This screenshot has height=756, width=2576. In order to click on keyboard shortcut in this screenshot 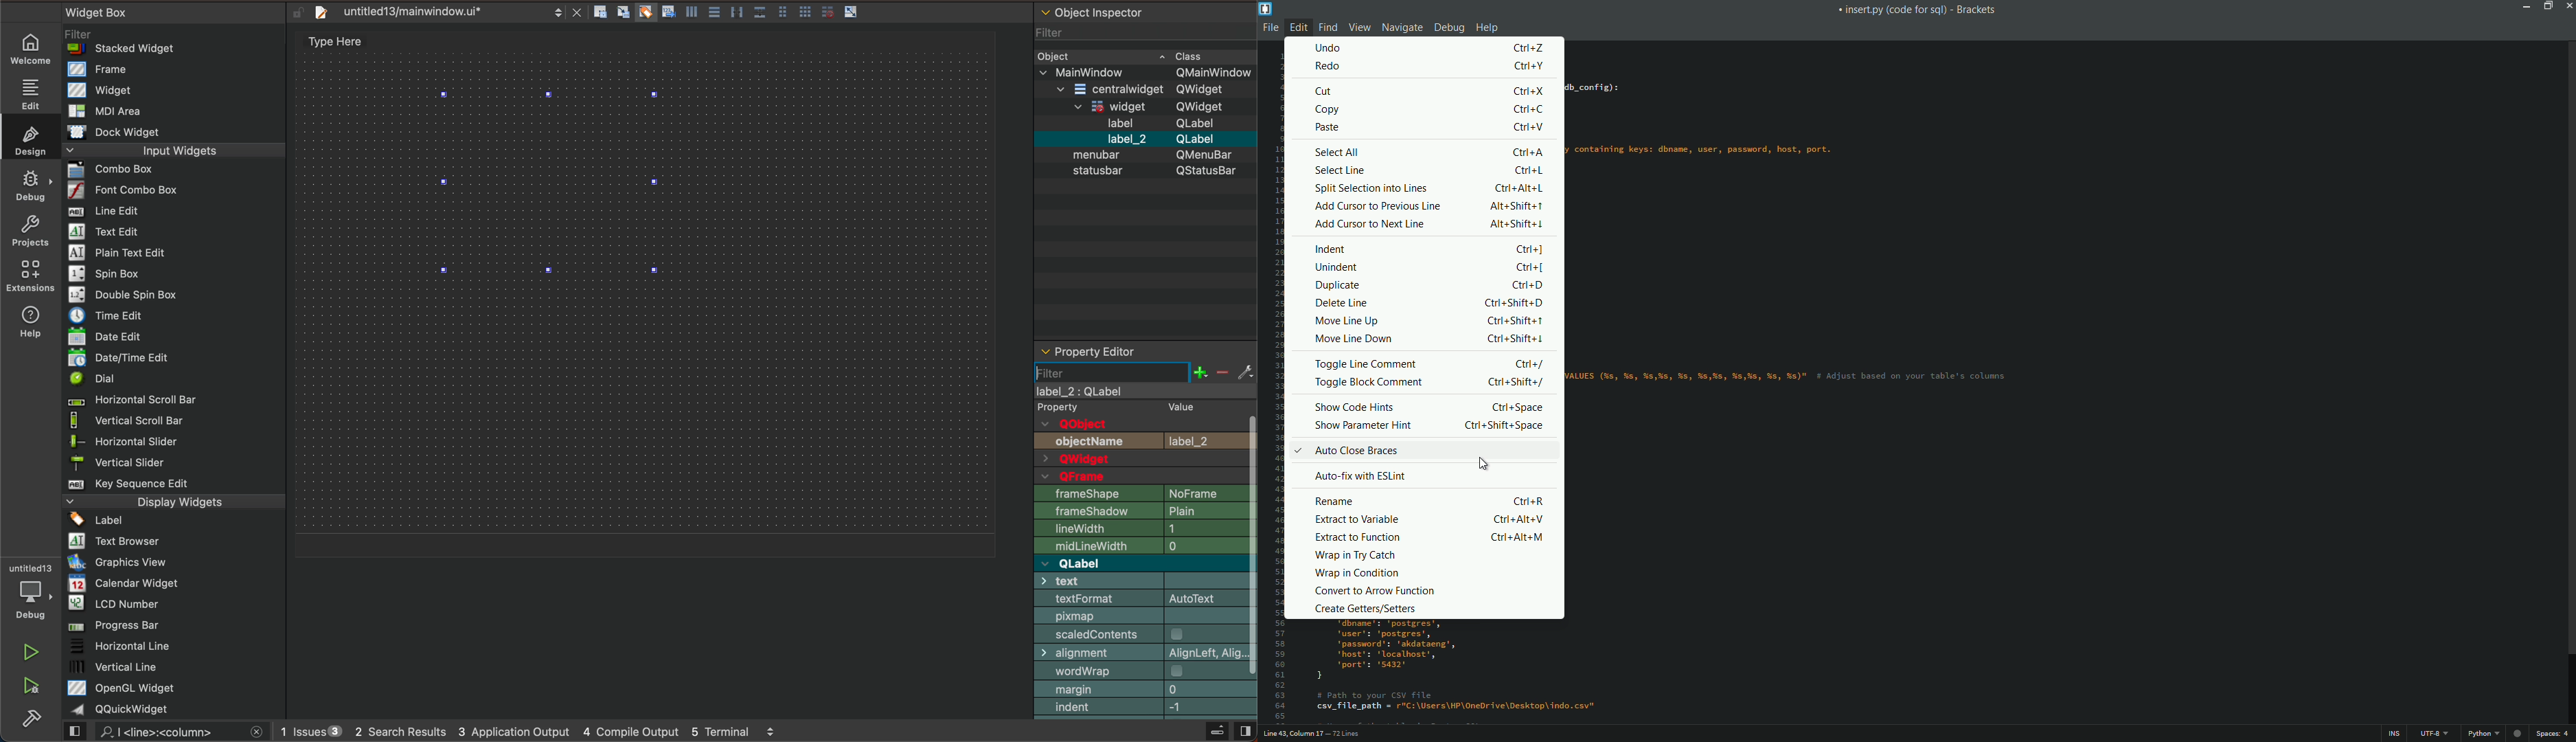, I will do `click(1529, 128)`.